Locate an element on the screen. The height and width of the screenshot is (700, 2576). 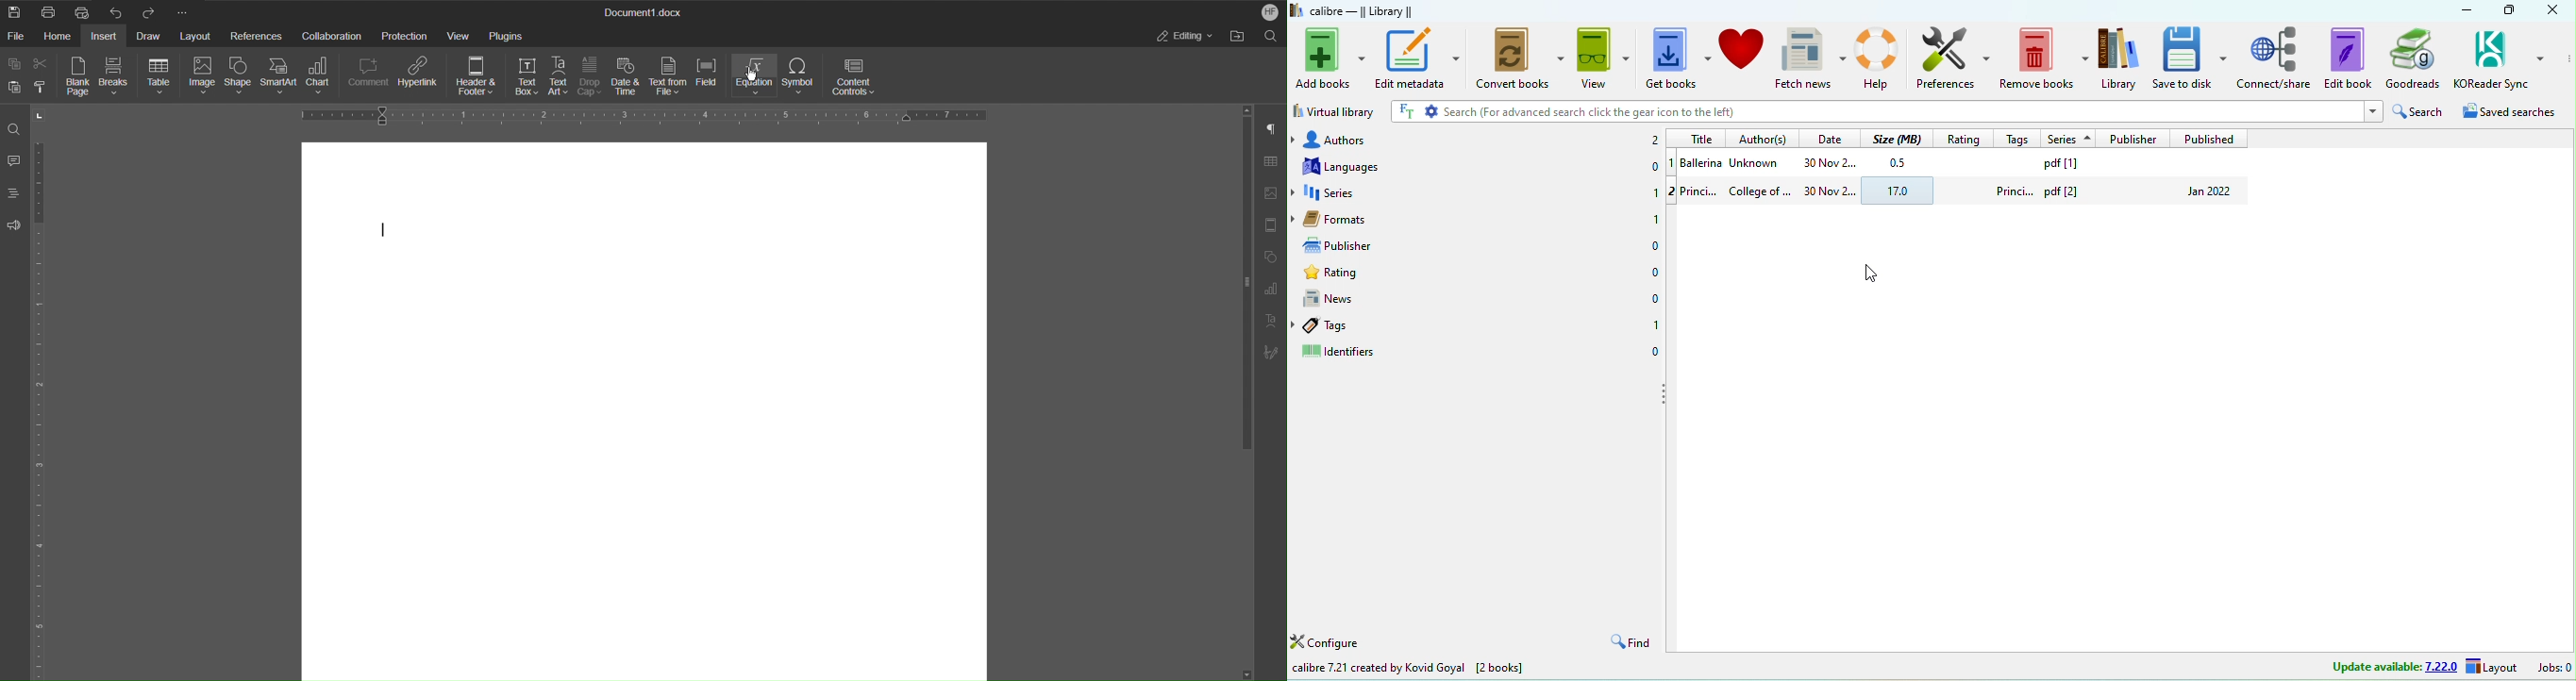
0.5 is located at coordinates (1897, 160).